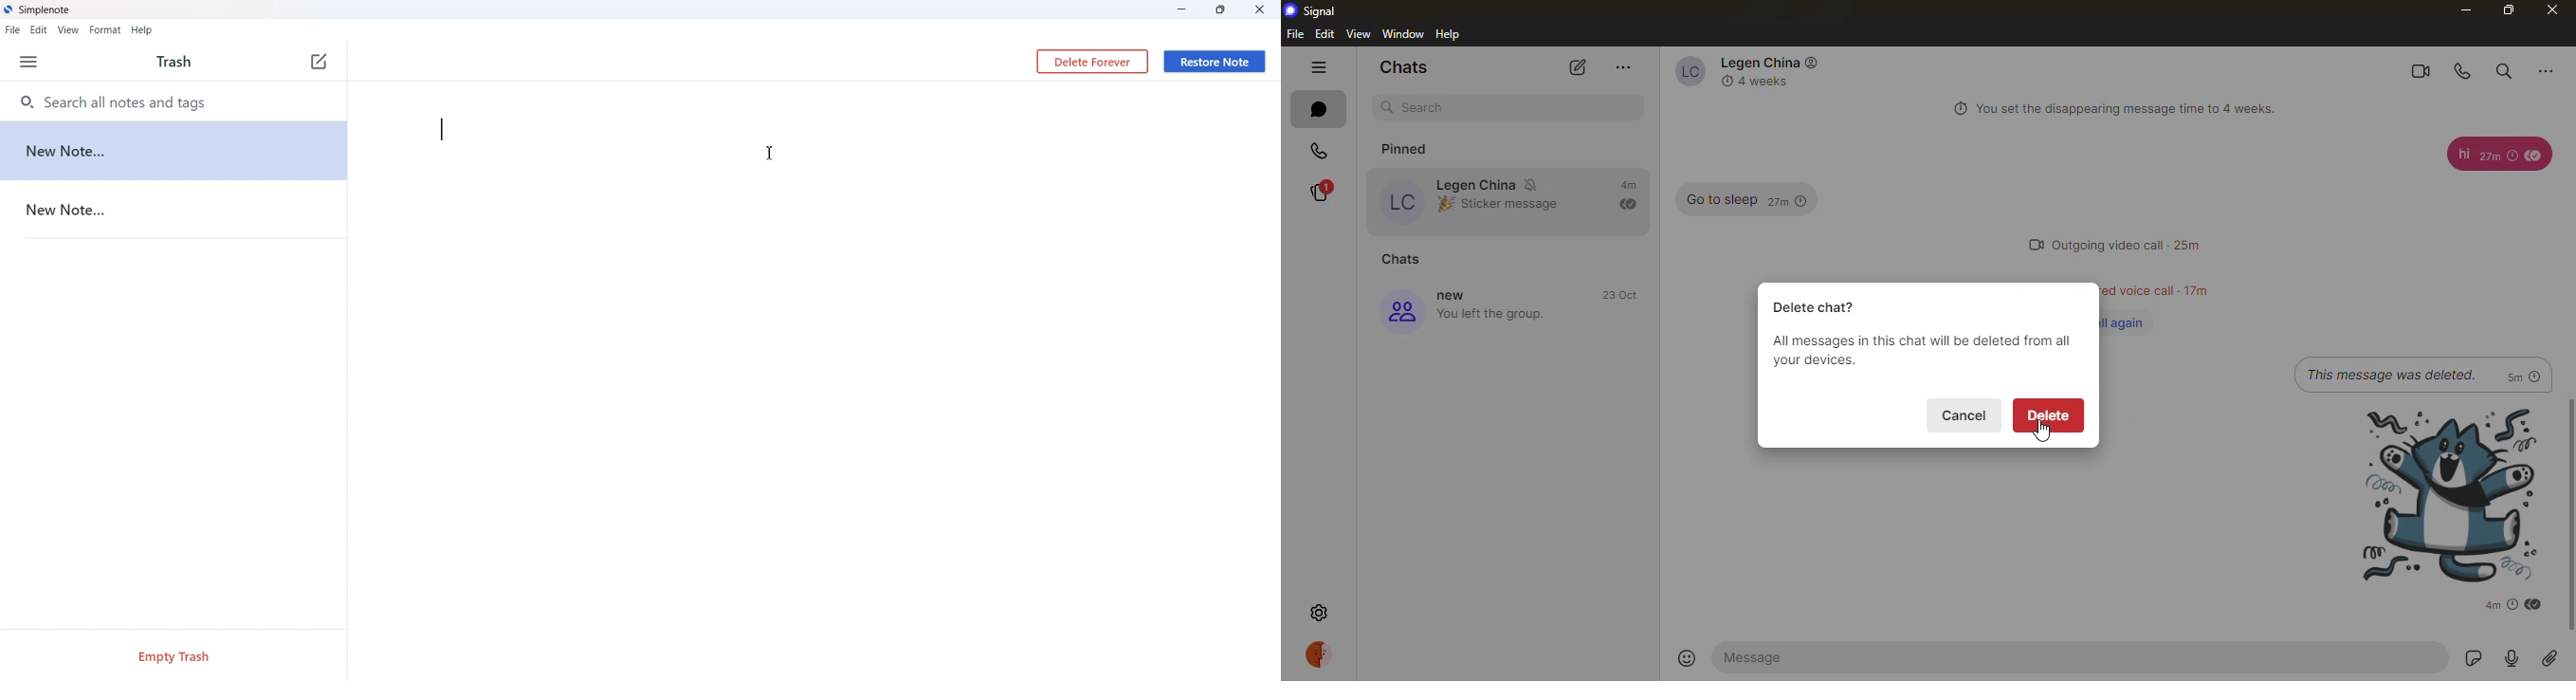  Describe the element at coordinates (1403, 200) in the screenshot. I see `profile` at that location.